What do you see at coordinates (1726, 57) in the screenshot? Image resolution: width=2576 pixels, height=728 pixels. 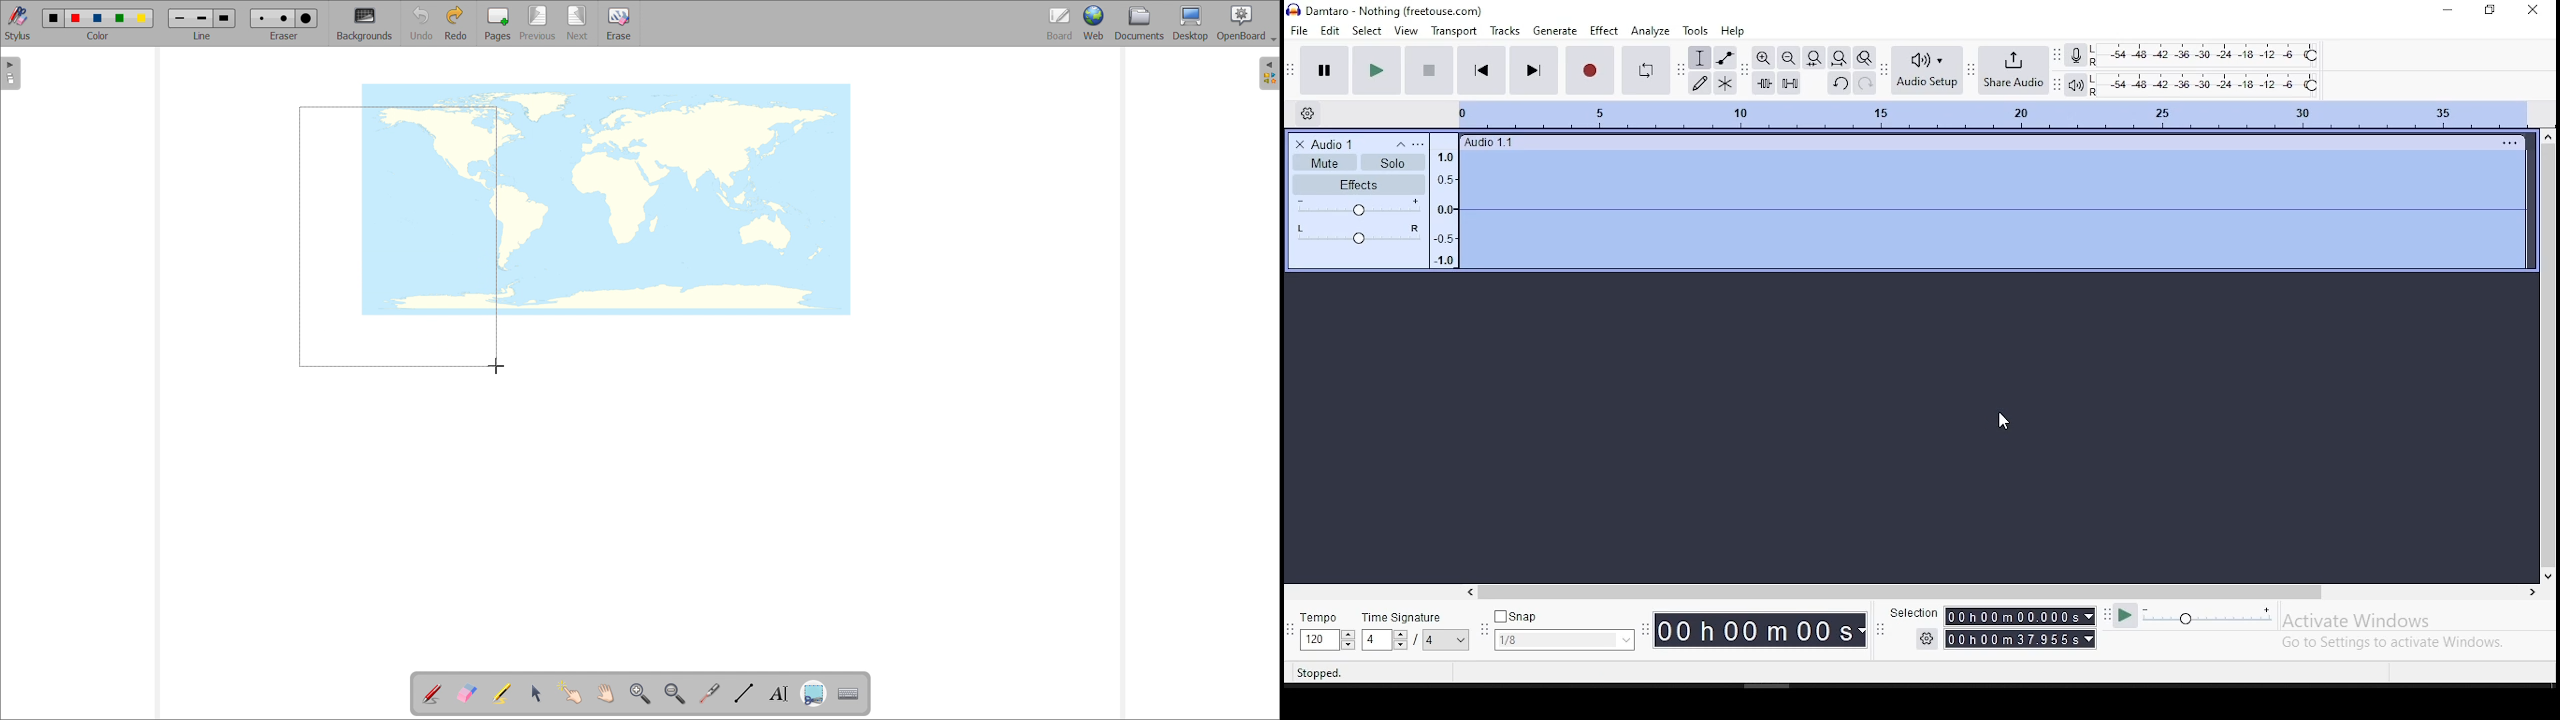 I see `envelope tool` at bounding box center [1726, 57].